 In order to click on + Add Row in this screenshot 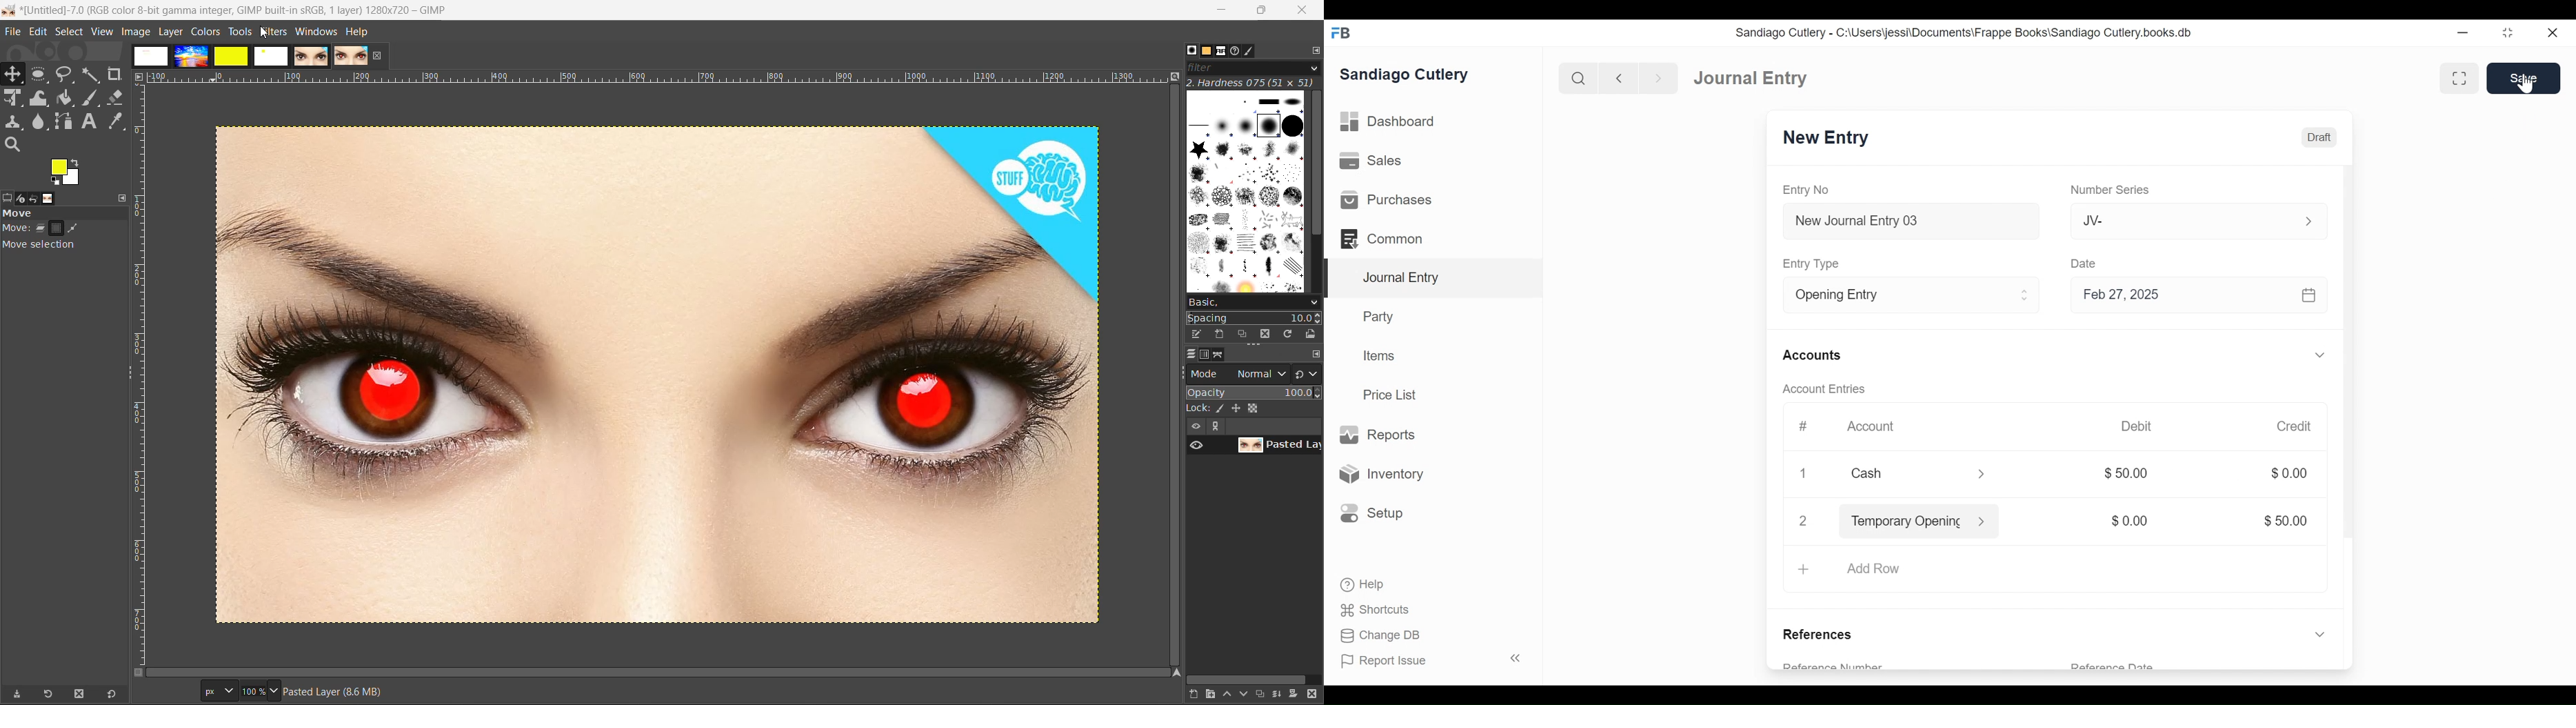, I will do `click(1854, 569)`.